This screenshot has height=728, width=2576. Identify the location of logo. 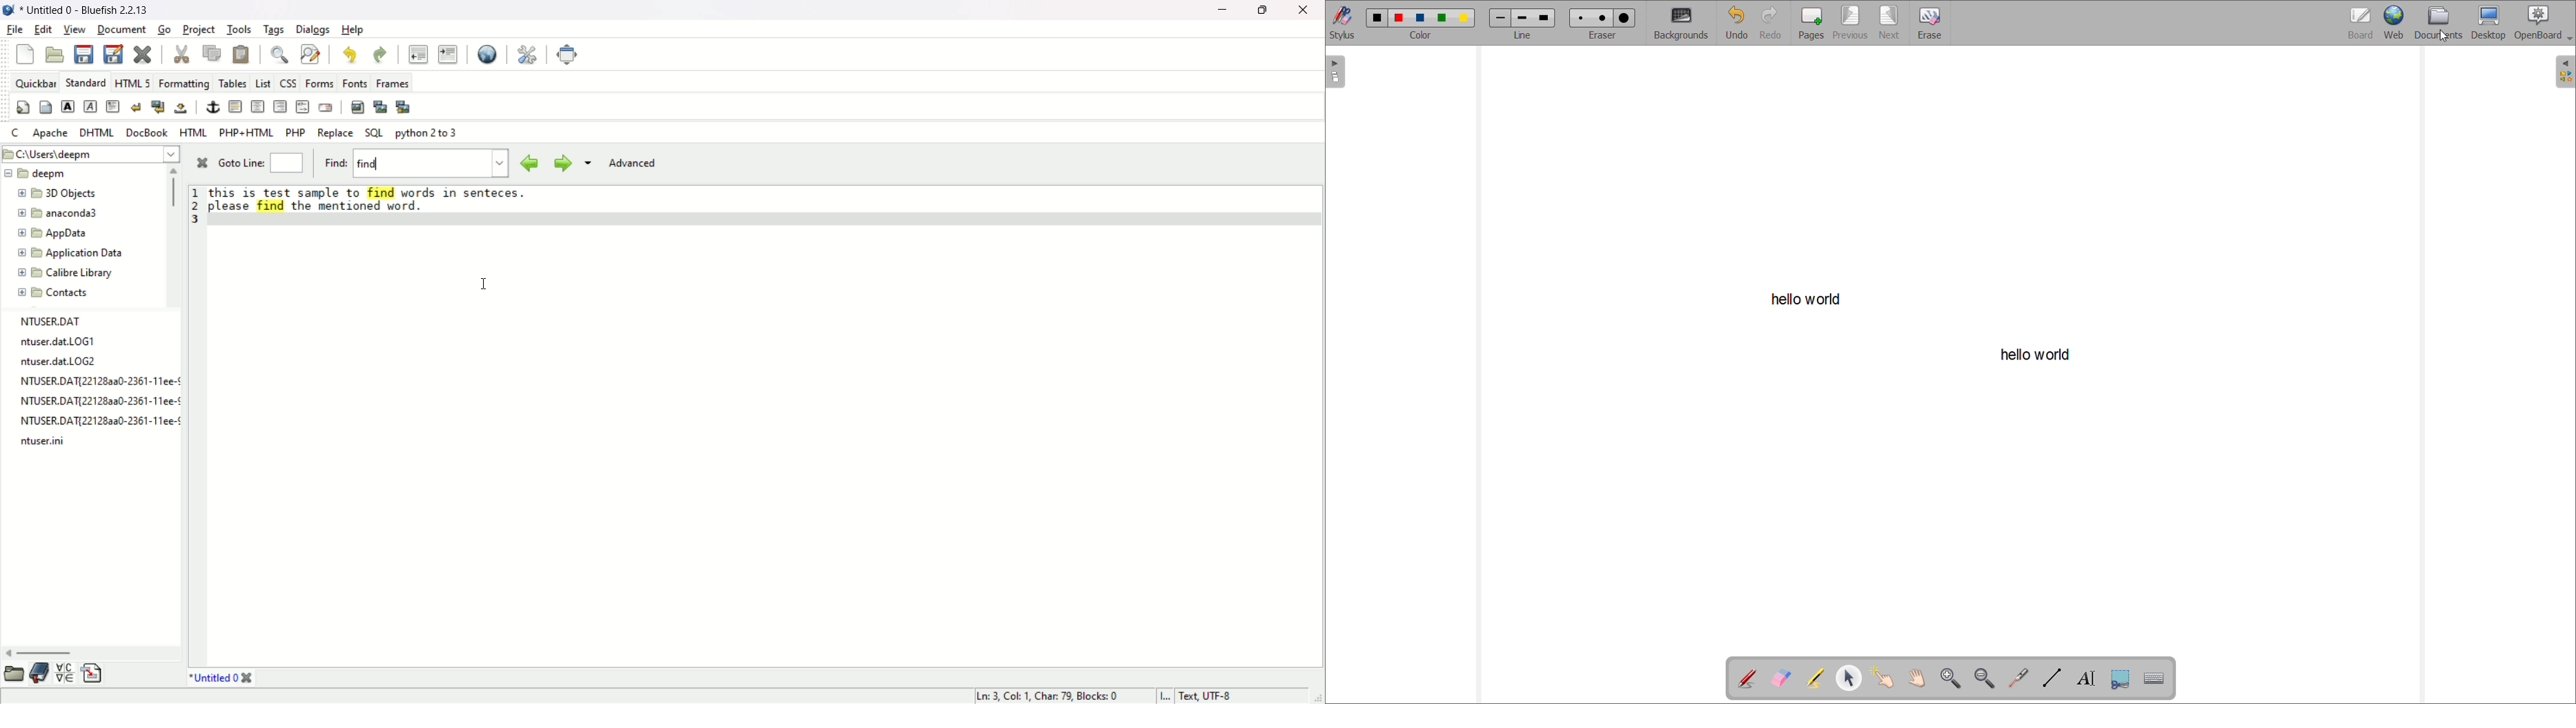
(12, 10).